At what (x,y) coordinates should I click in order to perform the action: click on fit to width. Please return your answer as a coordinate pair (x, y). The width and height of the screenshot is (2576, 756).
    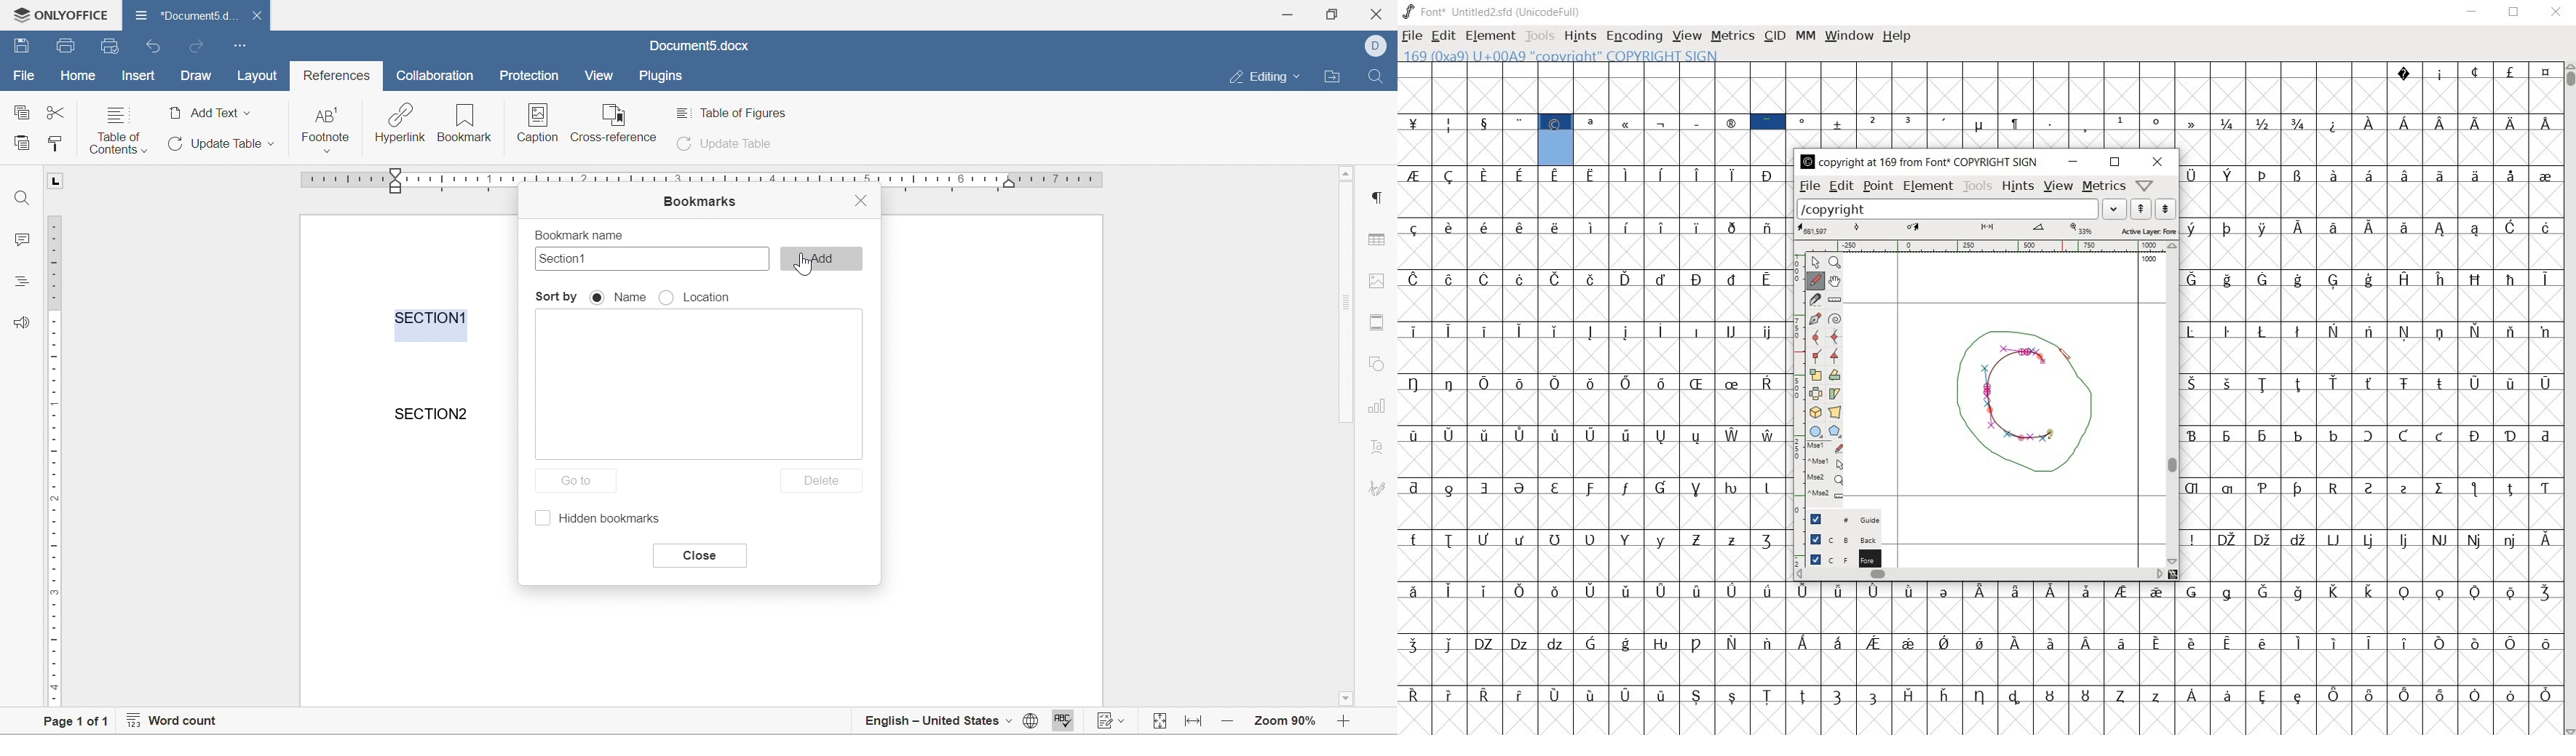
    Looking at the image, I should click on (1195, 726).